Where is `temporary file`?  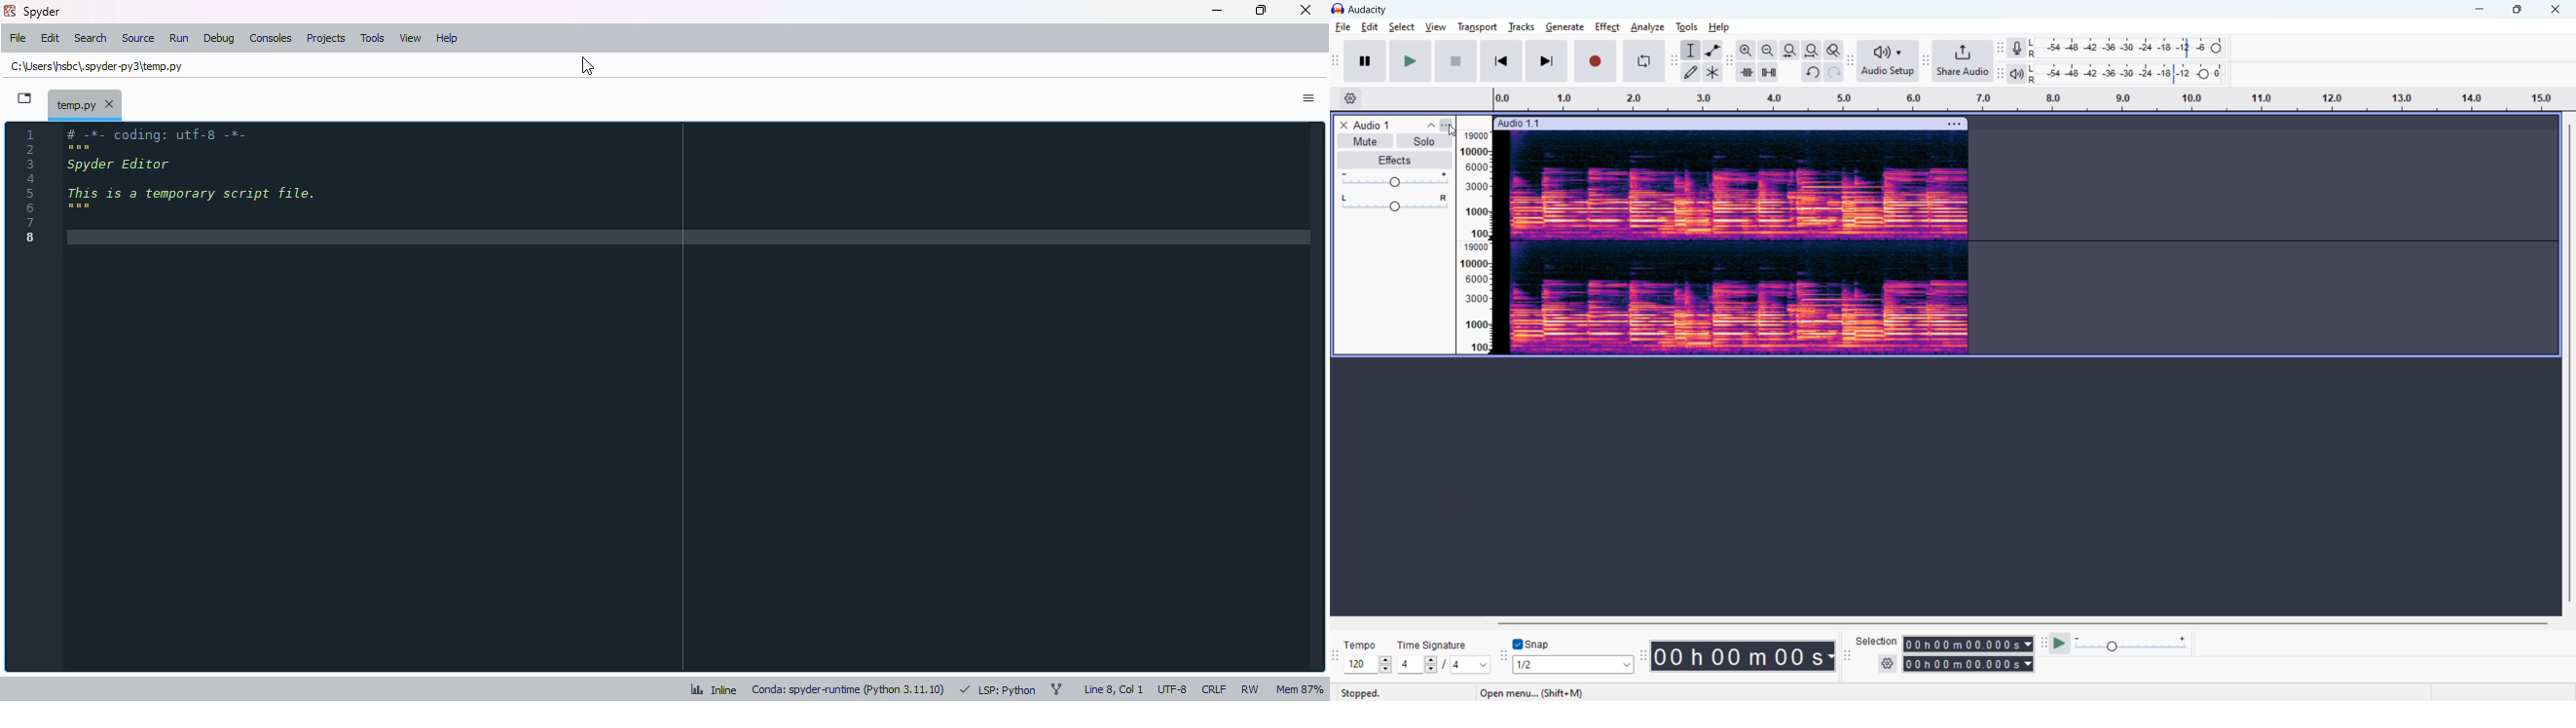 temporary file is located at coordinates (87, 105).